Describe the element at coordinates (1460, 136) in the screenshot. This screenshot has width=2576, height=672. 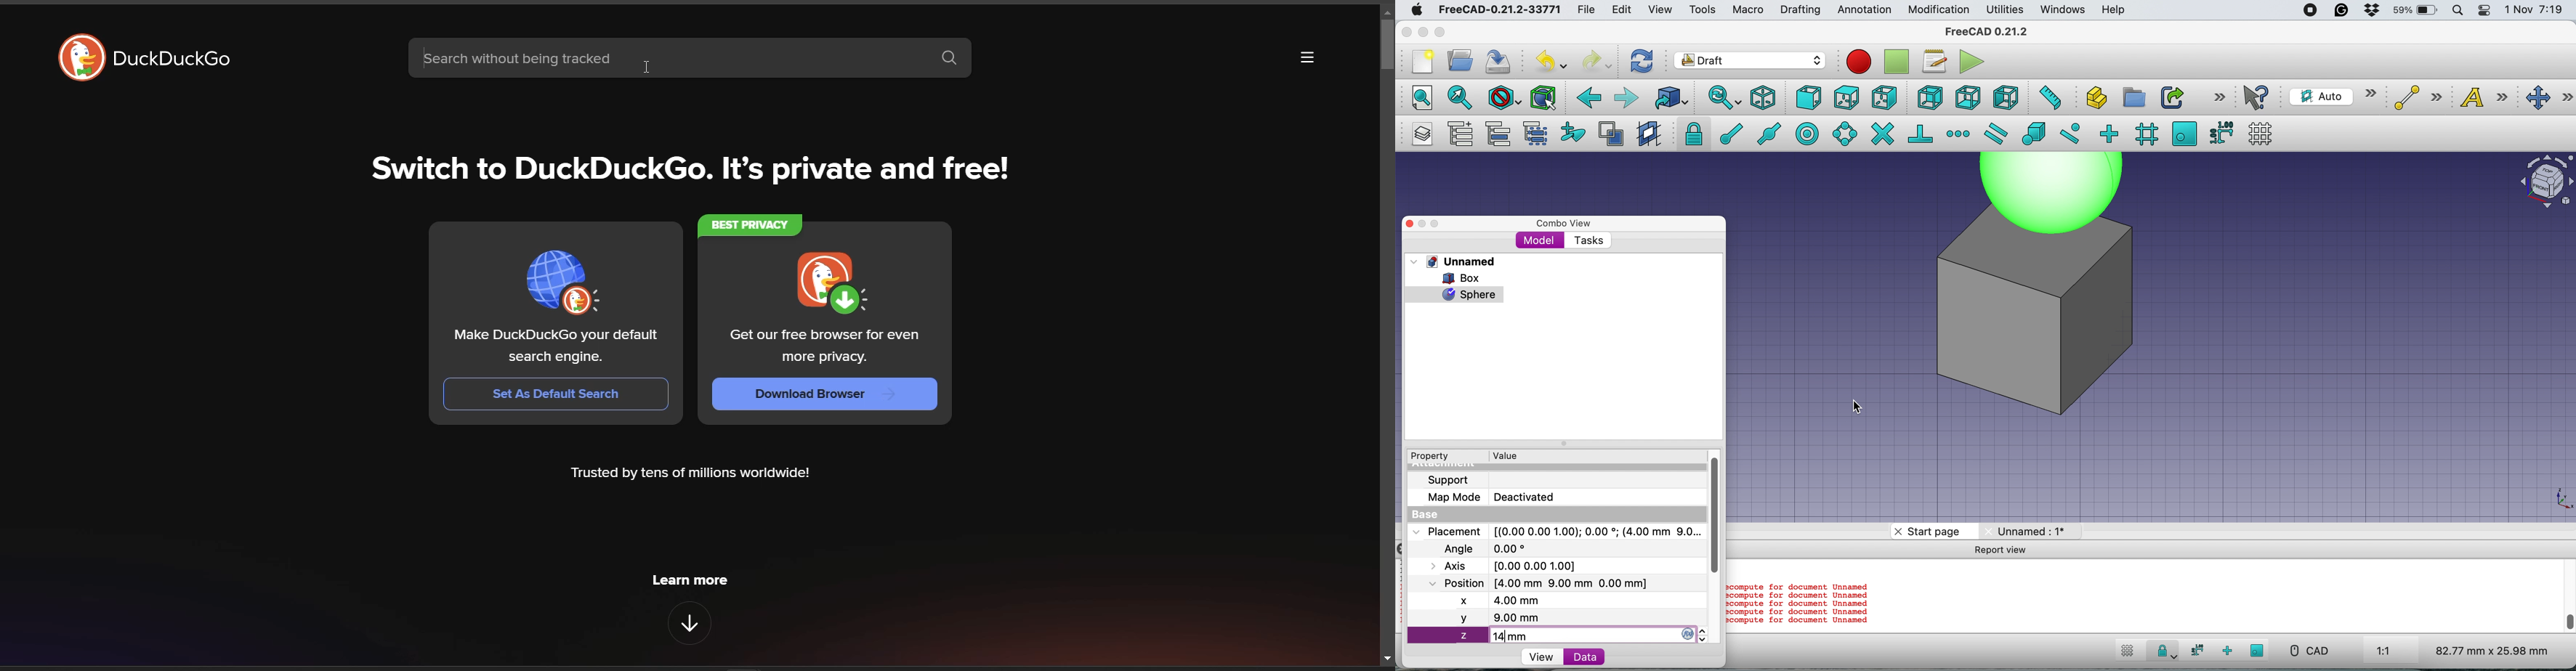
I see `add a new named group` at that location.